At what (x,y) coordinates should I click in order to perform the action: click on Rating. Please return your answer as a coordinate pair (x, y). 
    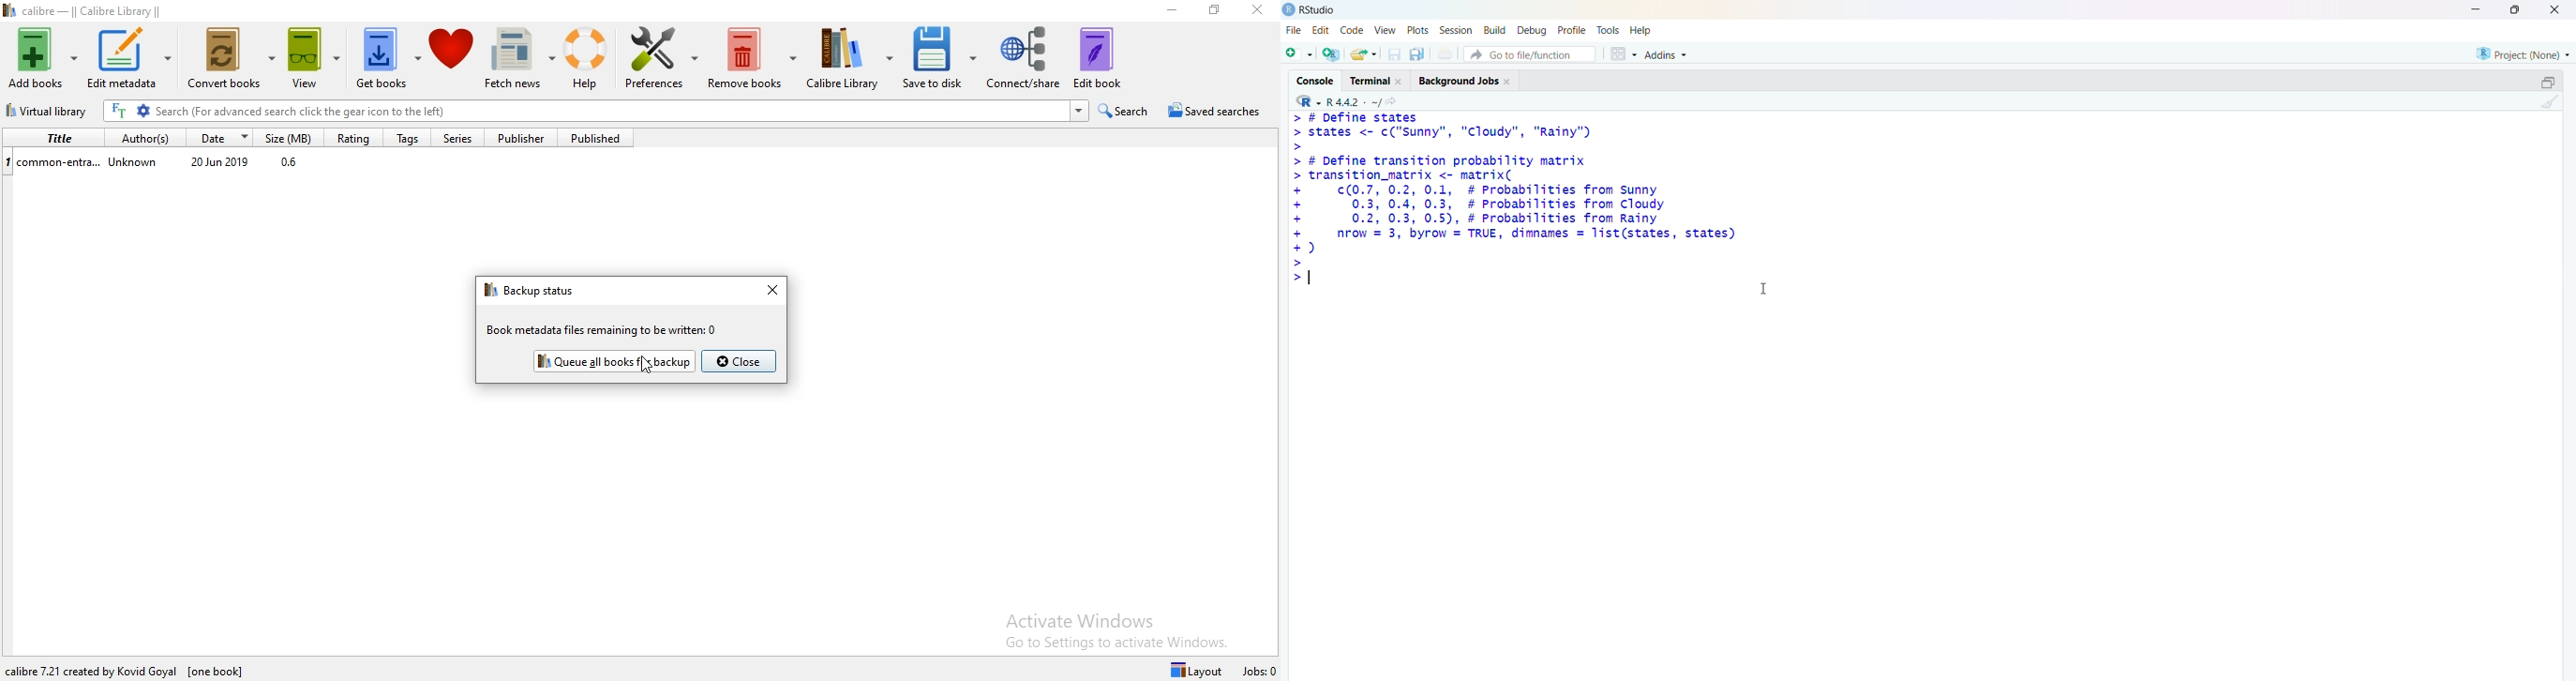
    Looking at the image, I should click on (352, 138).